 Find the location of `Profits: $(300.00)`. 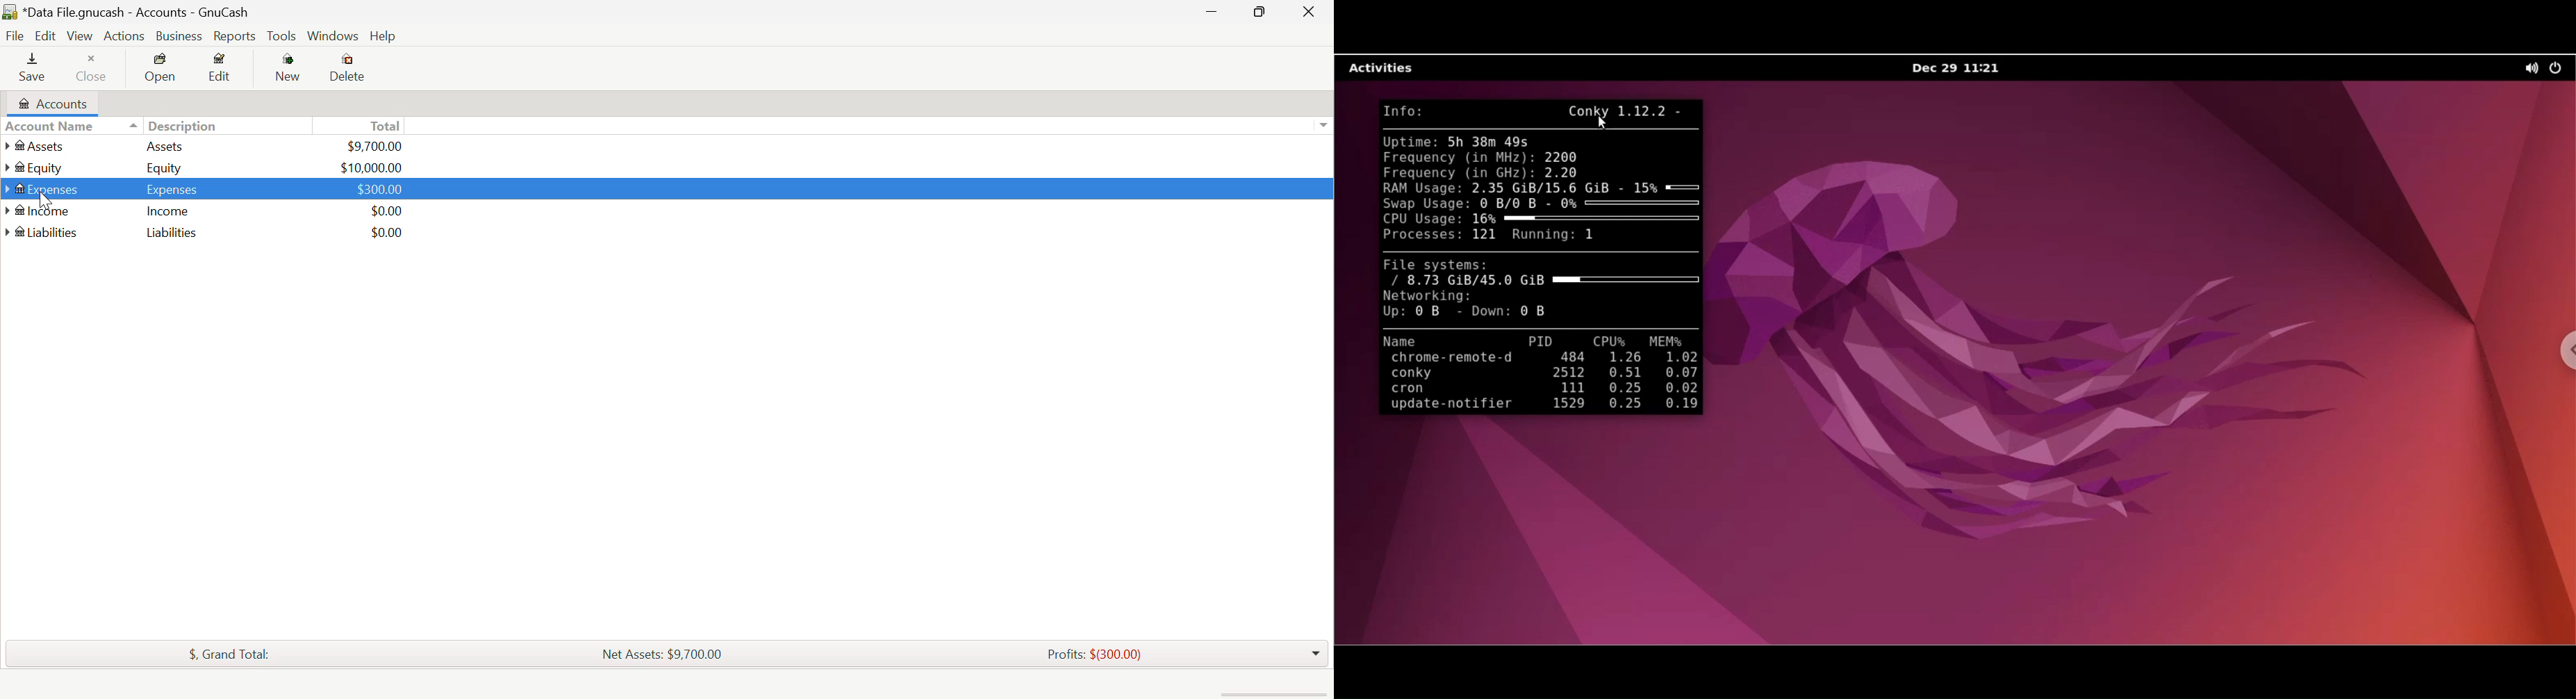

Profits: $(300.00) is located at coordinates (1098, 653).